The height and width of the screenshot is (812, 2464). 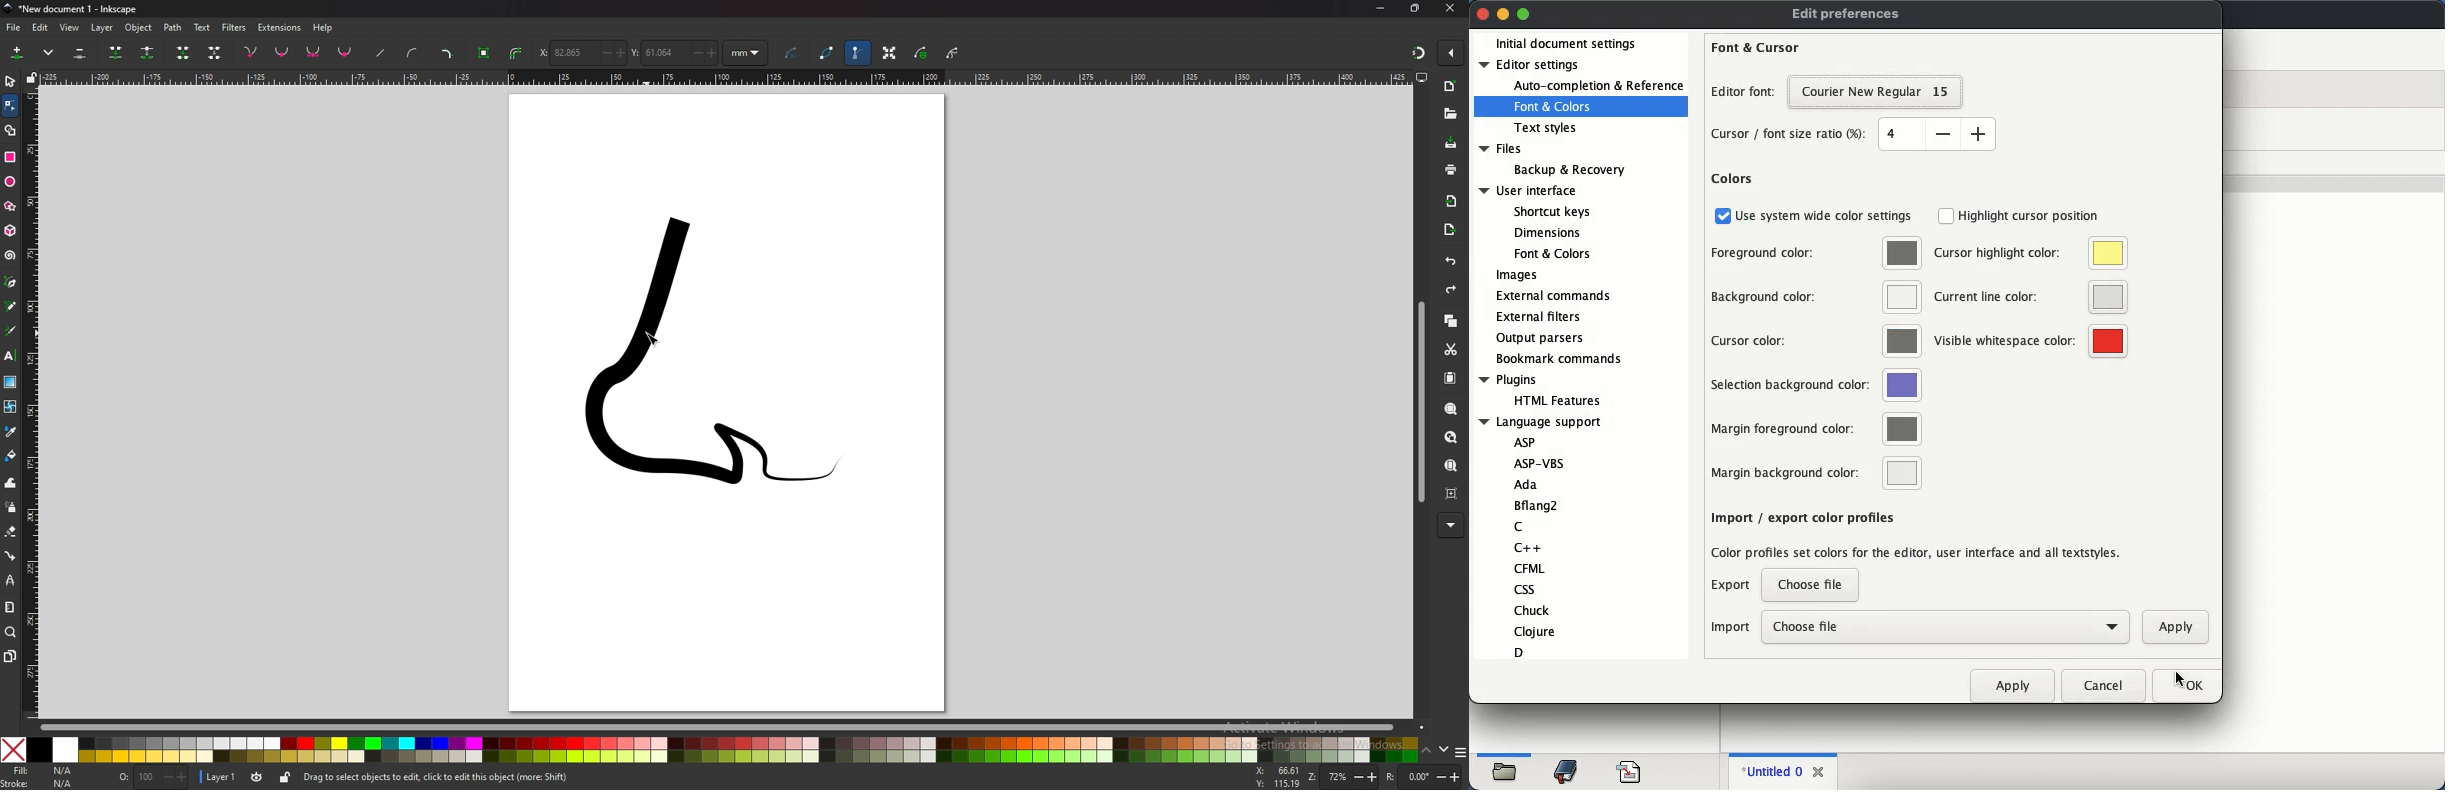 What do you see at coordinates (486, 51) in the screenshot?
I see `object to path` at bounding box center [486, 51].